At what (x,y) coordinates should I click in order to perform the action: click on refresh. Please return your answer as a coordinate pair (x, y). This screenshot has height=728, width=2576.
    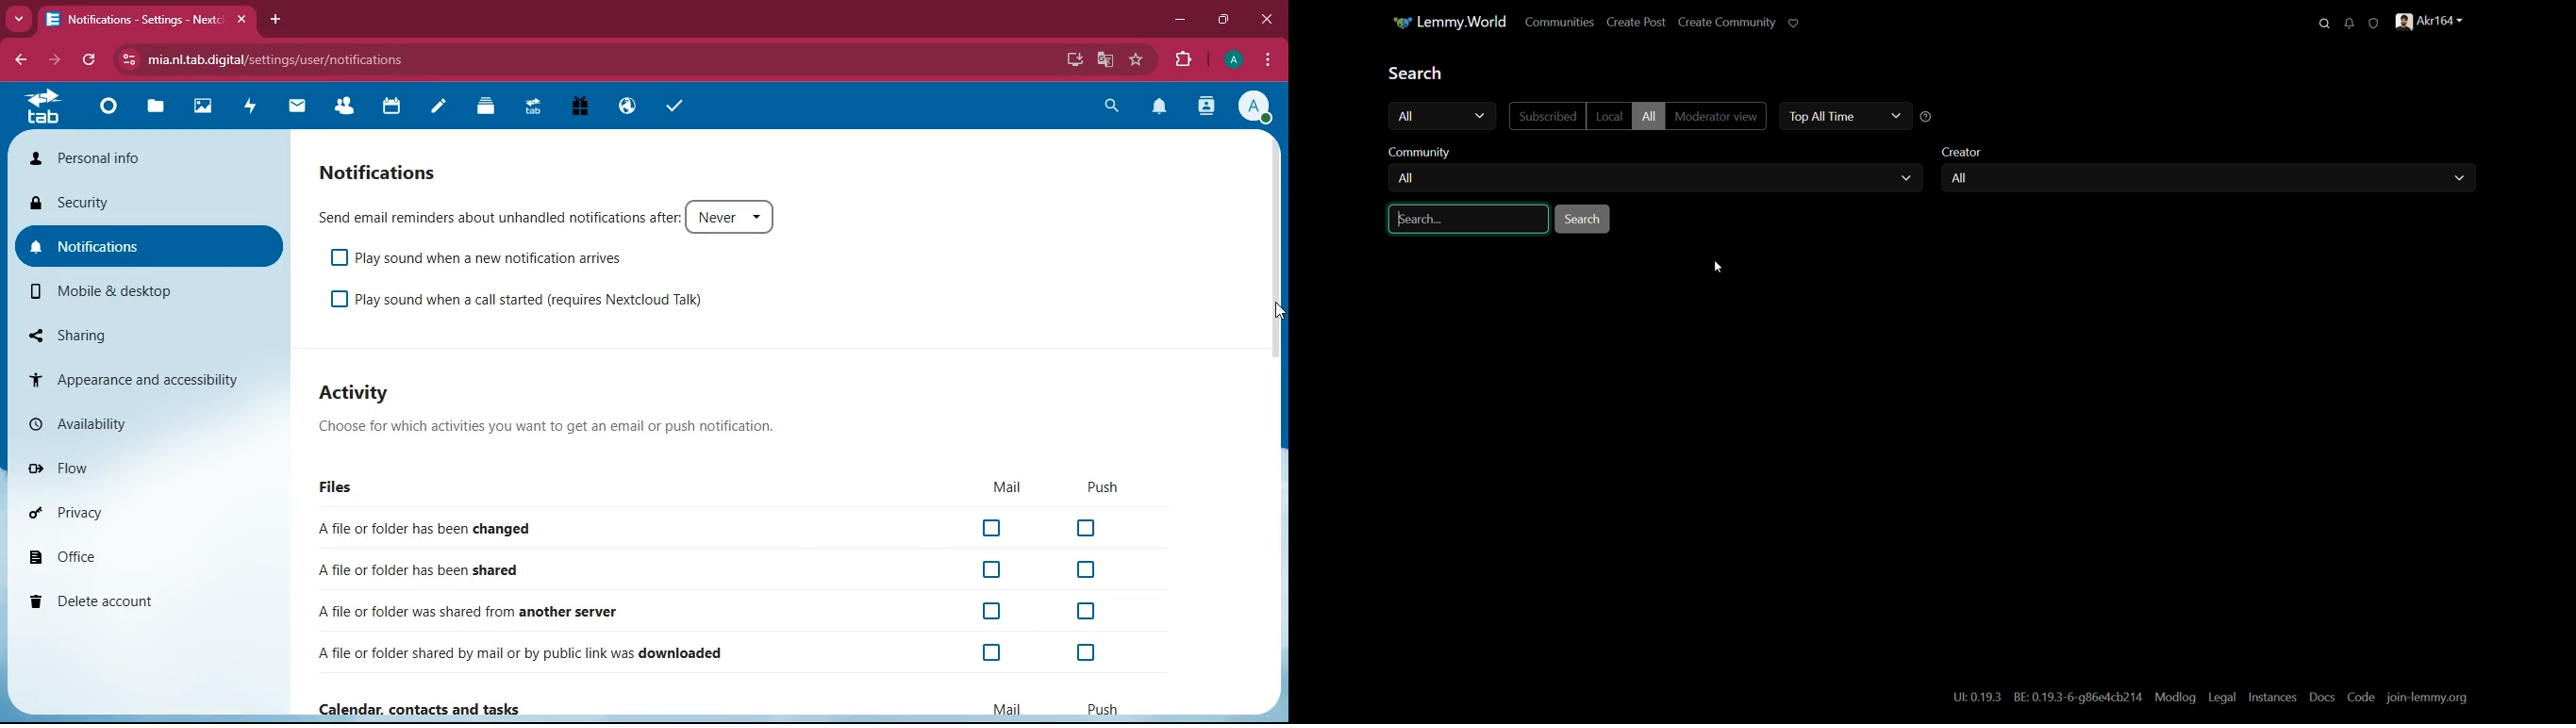
    Looking at the image, I should click on (90, 61).